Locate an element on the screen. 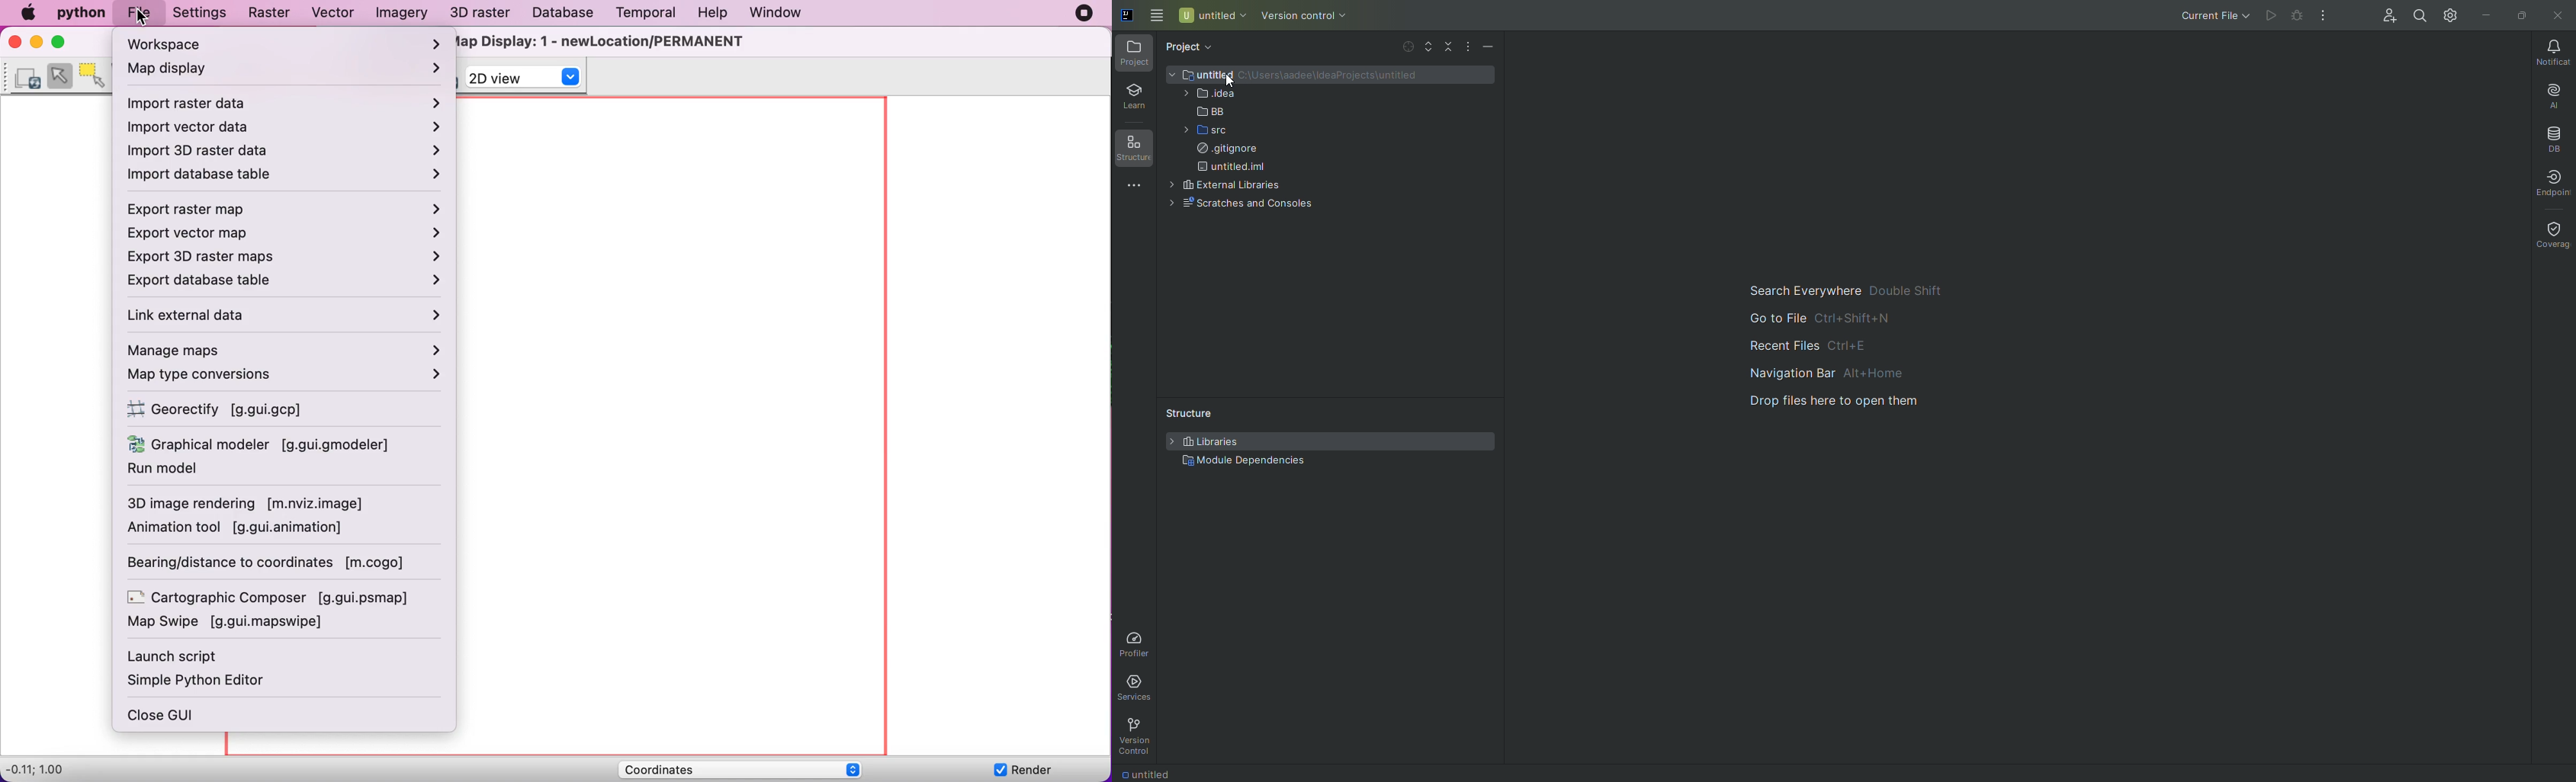 The width and height of the screenshot is (2576, 784). Untitled is located at coordinates (1153, 774).